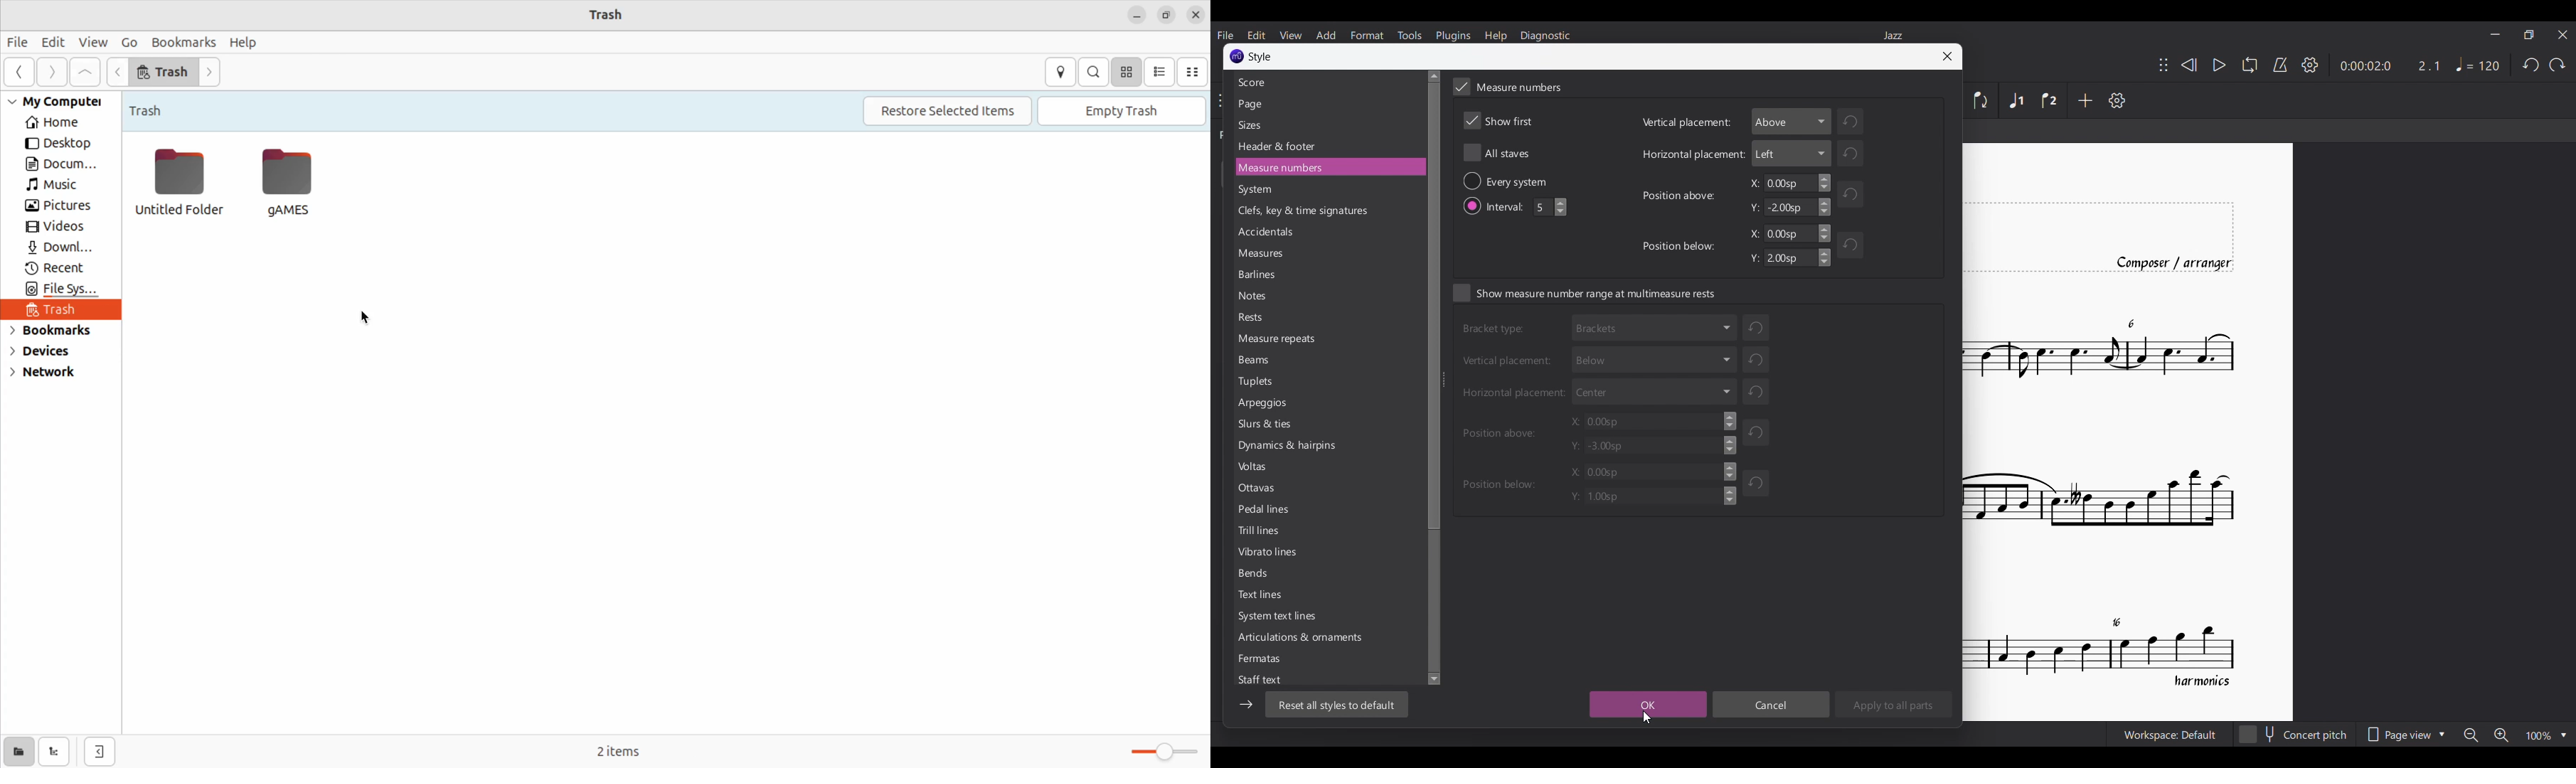  What do you see at coordinates (1462, 87) in the screenshot?
I see `Toggle on for measure numbers` at bounding box center [1462, 87].